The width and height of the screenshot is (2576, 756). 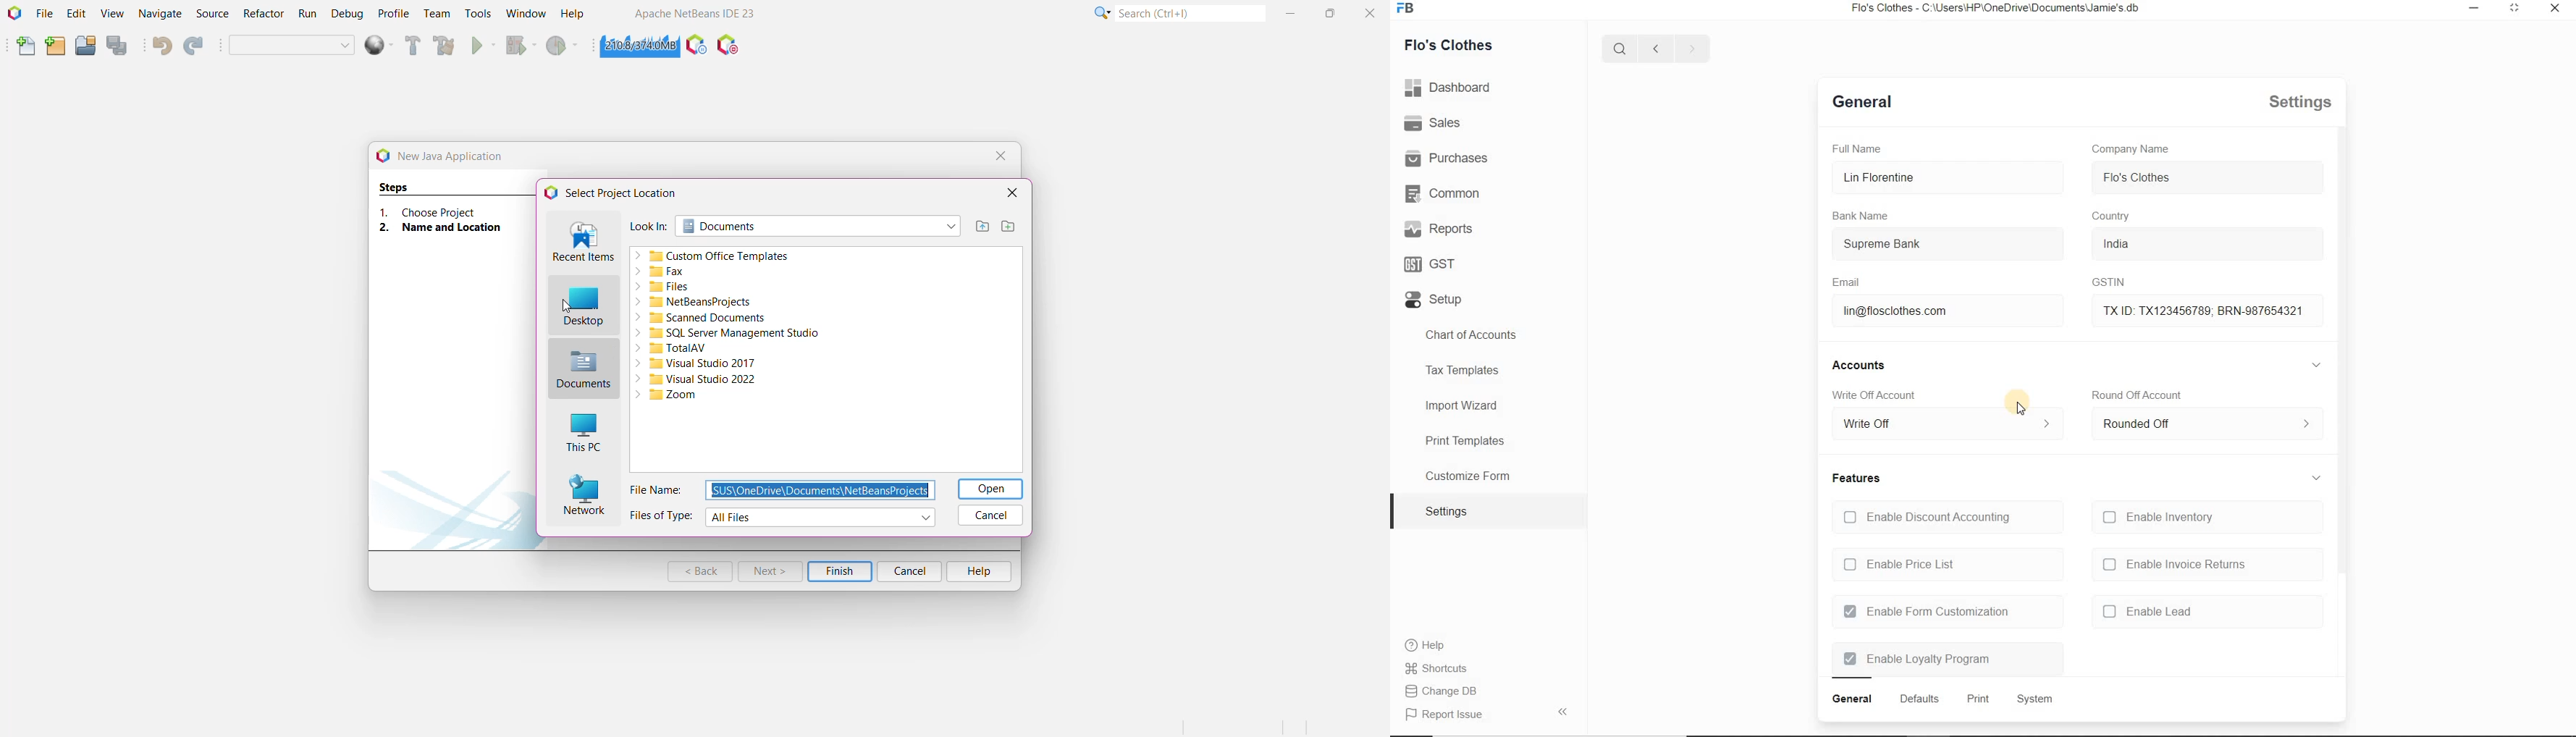 What do you see at coordinates (2517, 8) in the screenshot?
I see `Maximize` at bounding box center [2517, 8].